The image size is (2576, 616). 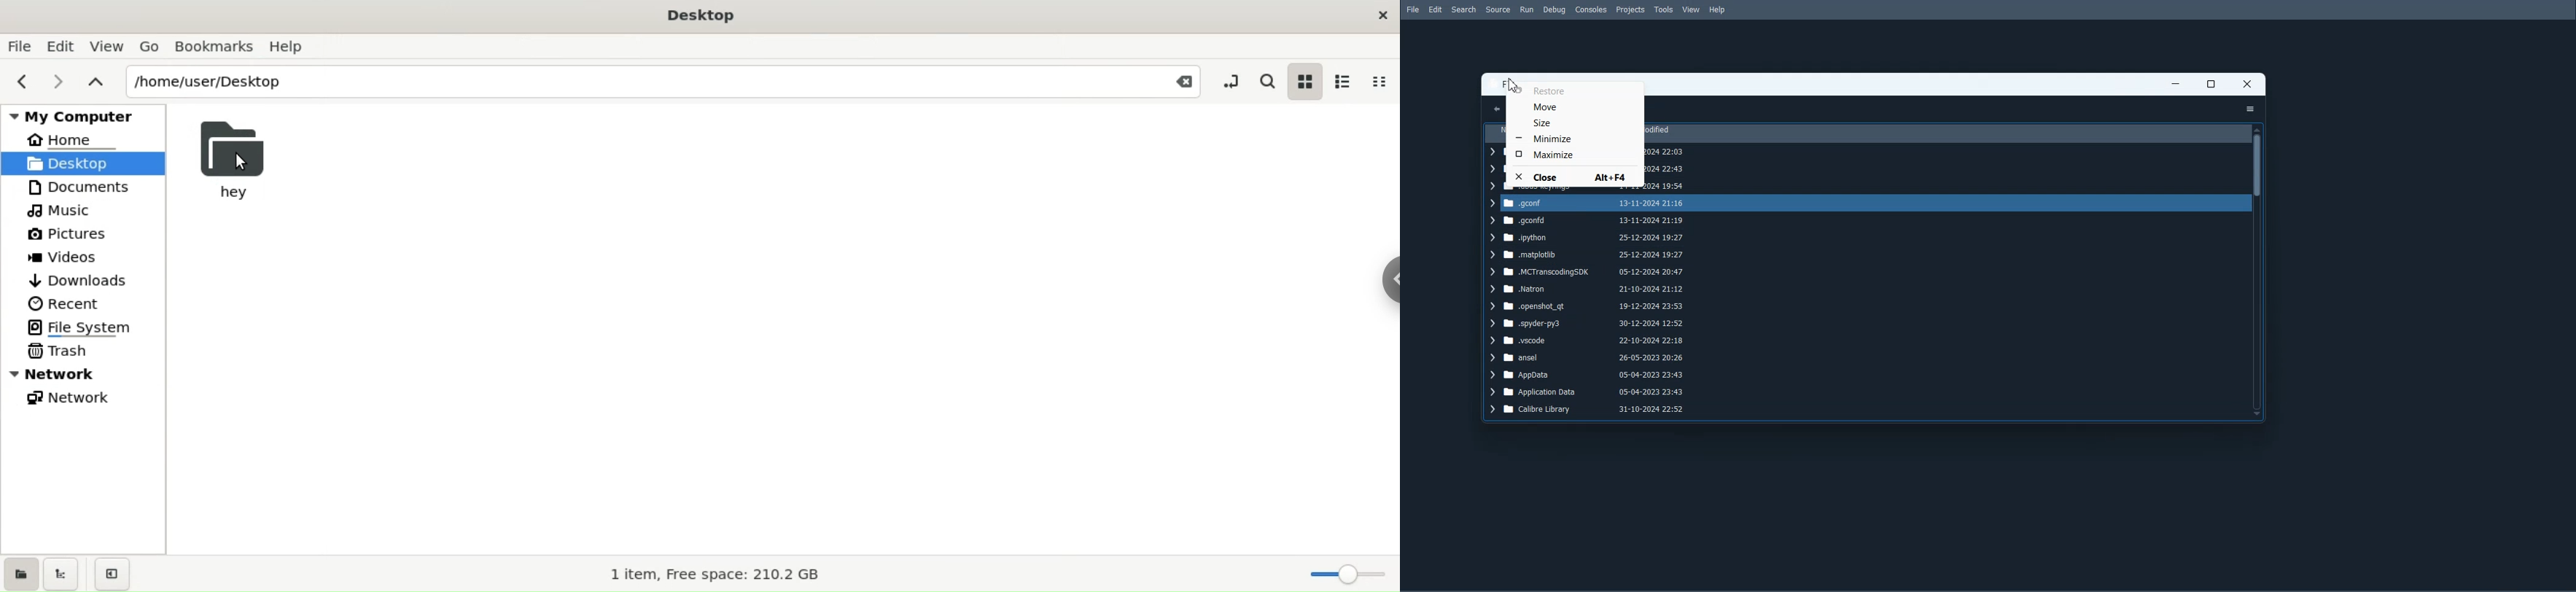 I want to click on parent folders, so click(x=95, y=80).